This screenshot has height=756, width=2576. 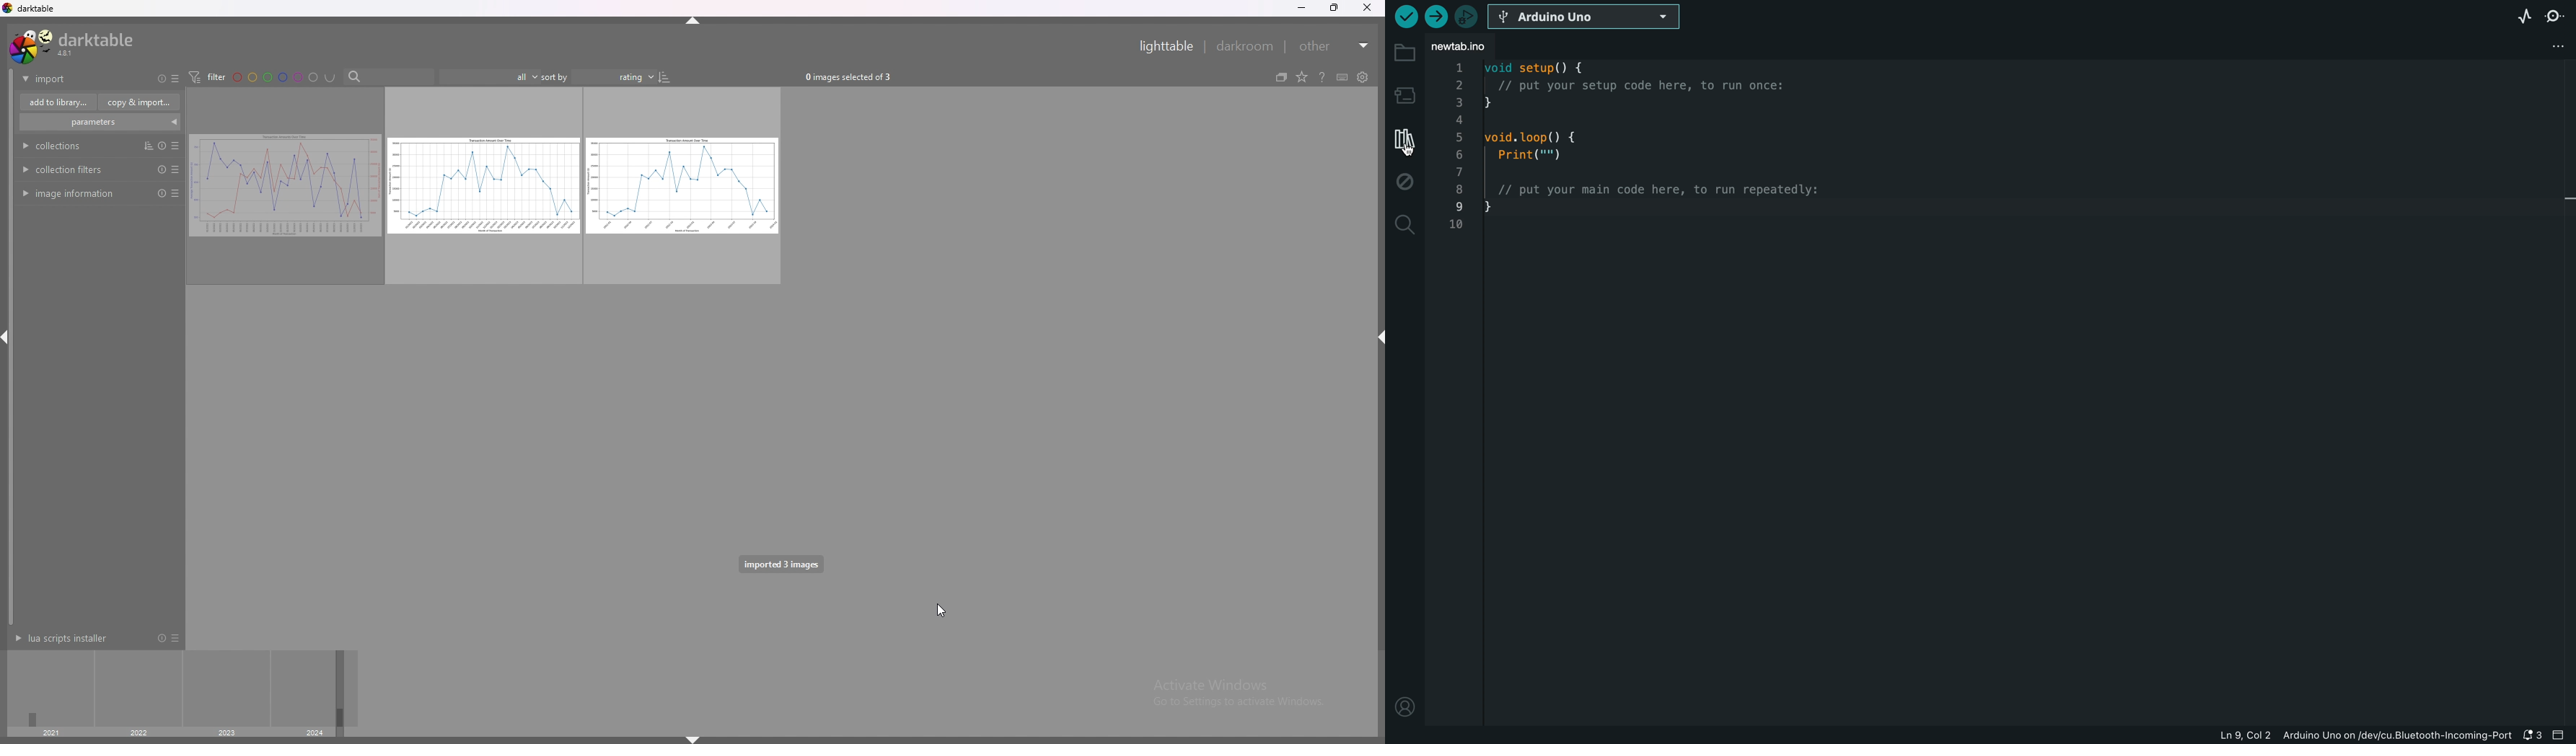 What do you see at coordinates (693, 739) in the screenshot?
I see `shift+ctlr+b` at bounding box center [693, 739].